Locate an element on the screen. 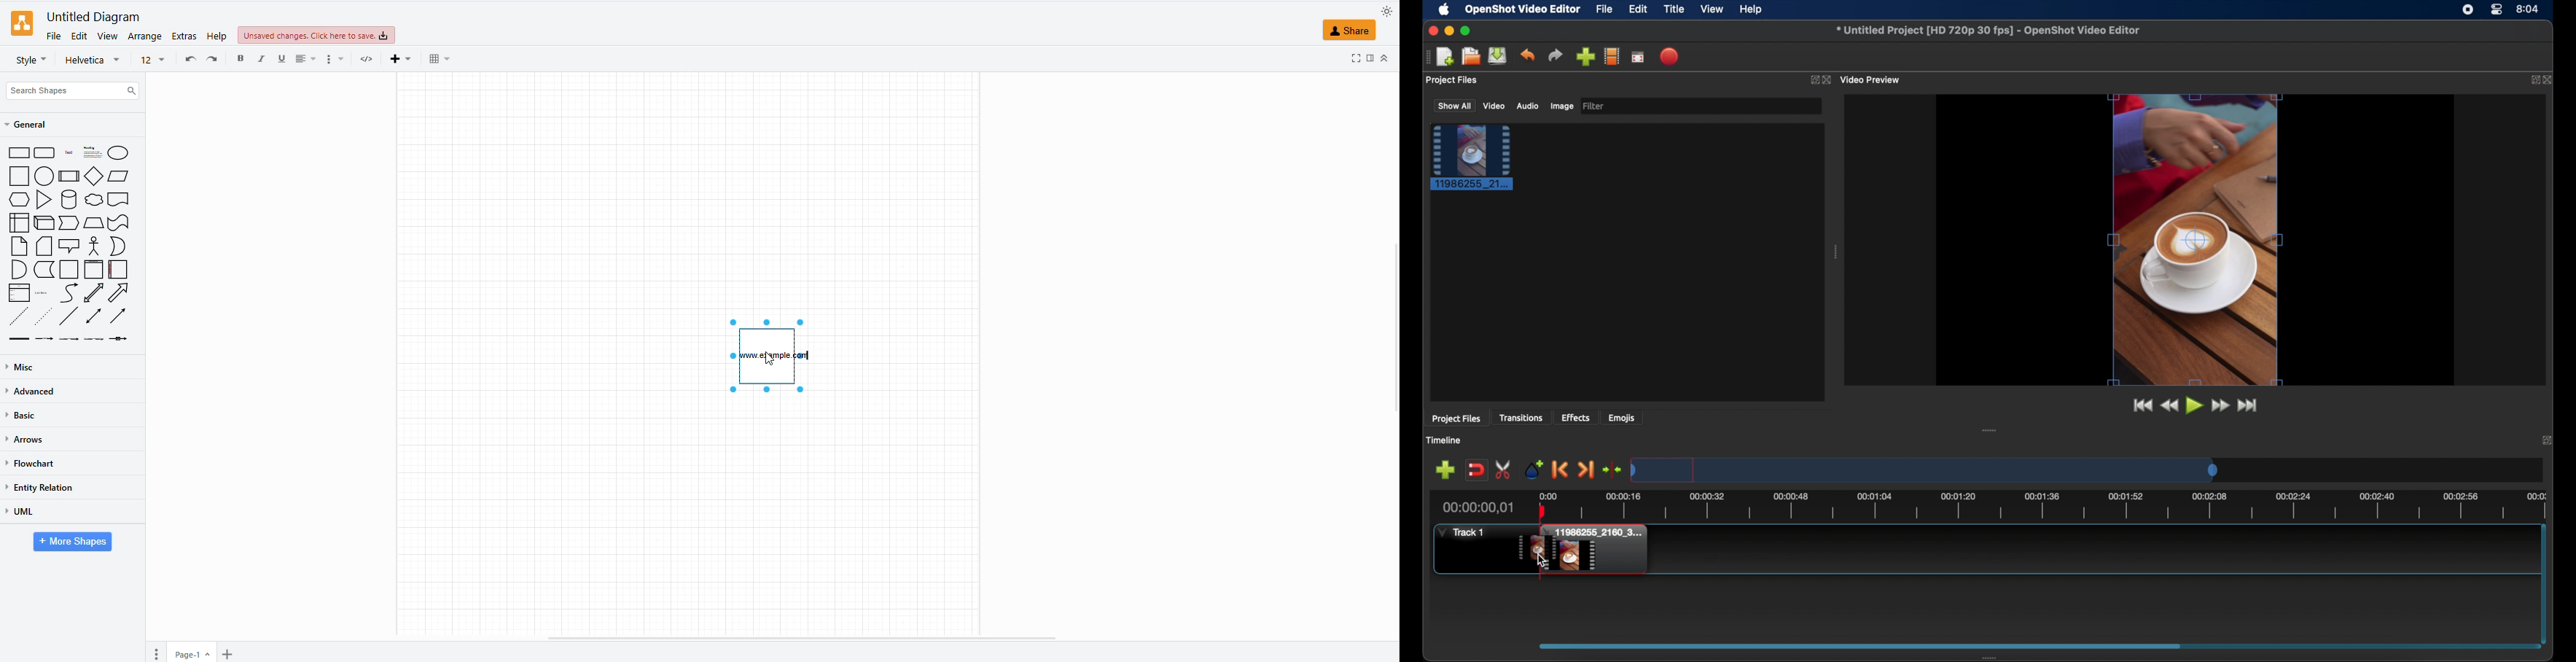 The width and height of the screenshot is (2576, 672). bidirectional arrow is located at coordinates (94, 293).